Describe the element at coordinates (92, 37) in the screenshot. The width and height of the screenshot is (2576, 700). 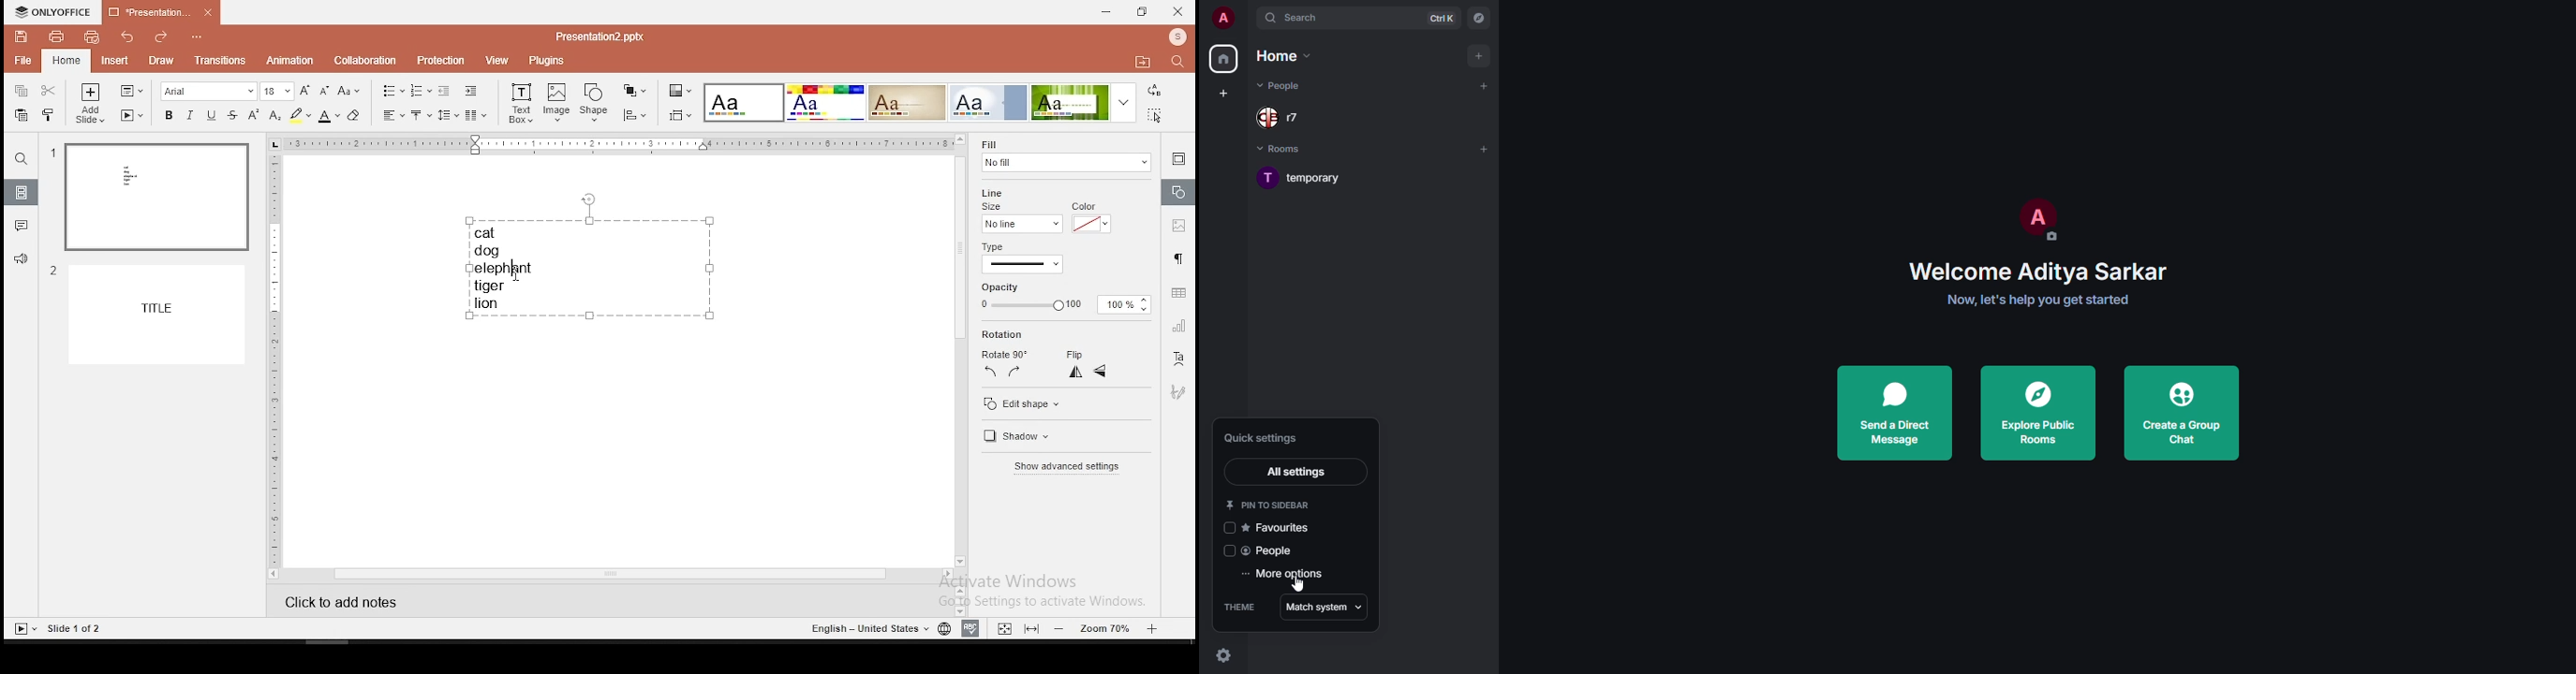
I see `quick print` at that location.